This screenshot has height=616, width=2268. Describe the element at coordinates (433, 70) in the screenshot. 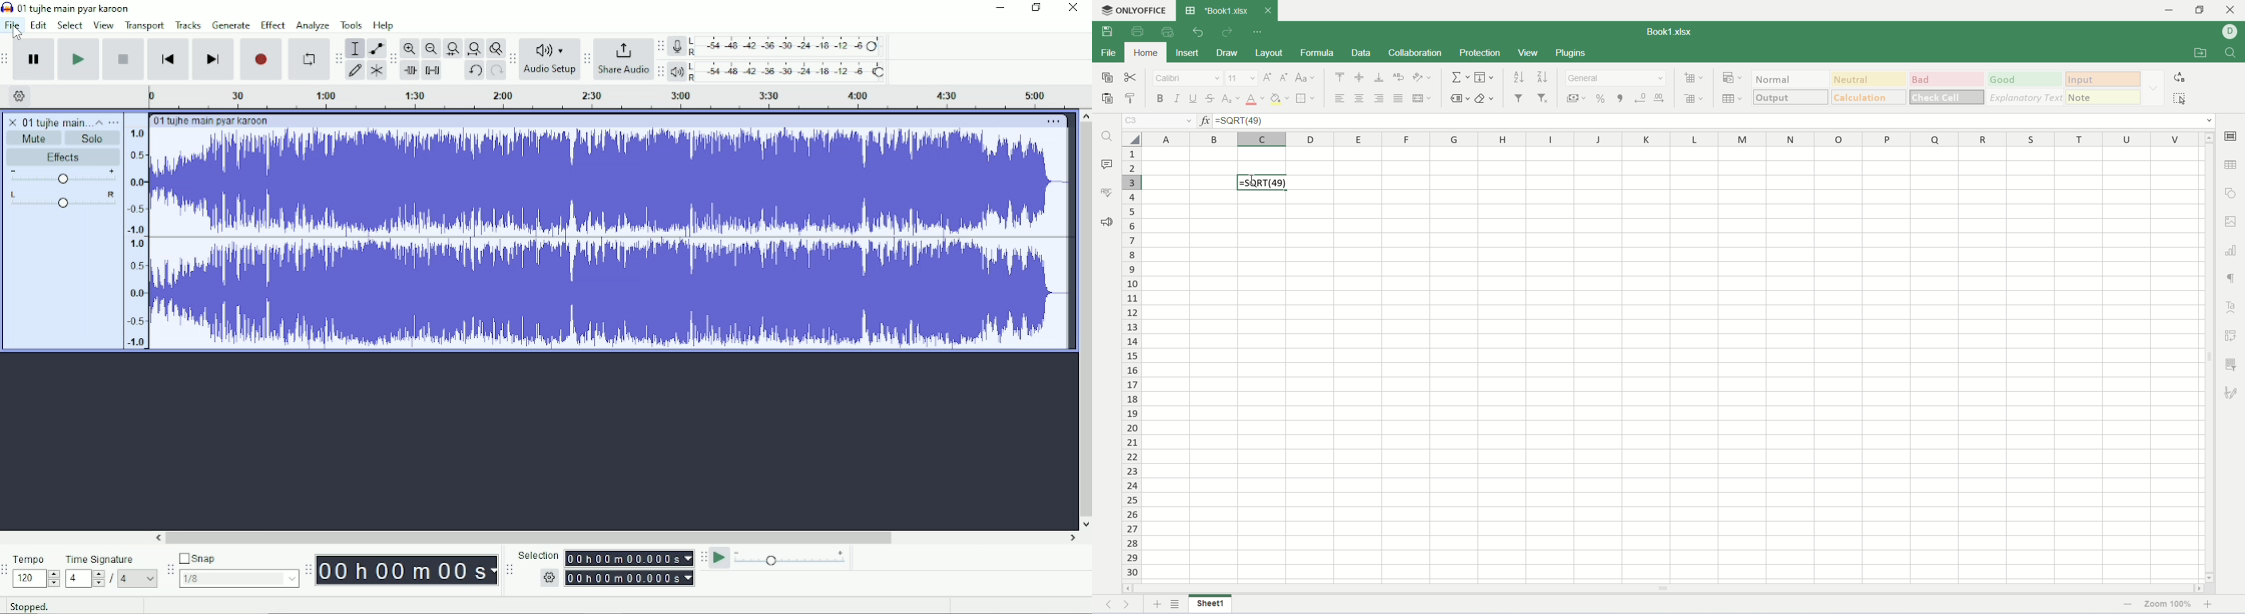

I see `Silence audio selection` at that location.